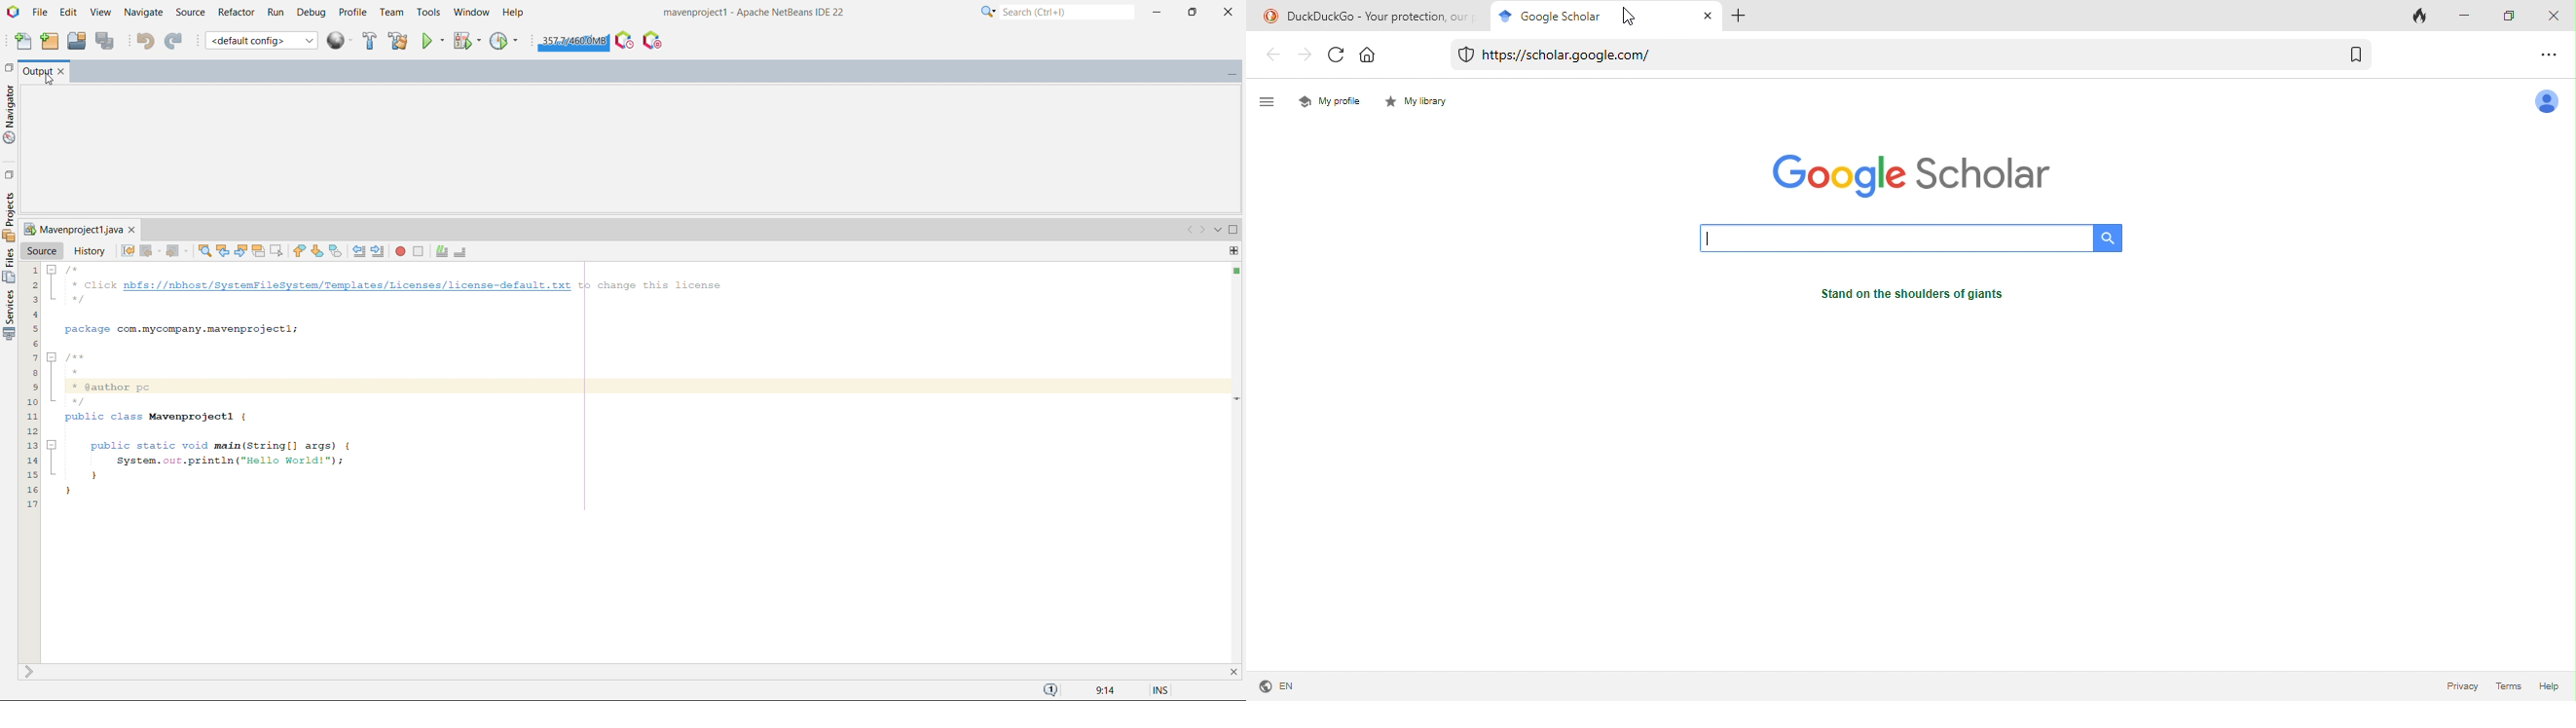 The width and height of the screenshot is (2576, 728). What do you see at coordinates (311, 13) in the screenshot?
I see `debug` at bounding box center [311, 13].